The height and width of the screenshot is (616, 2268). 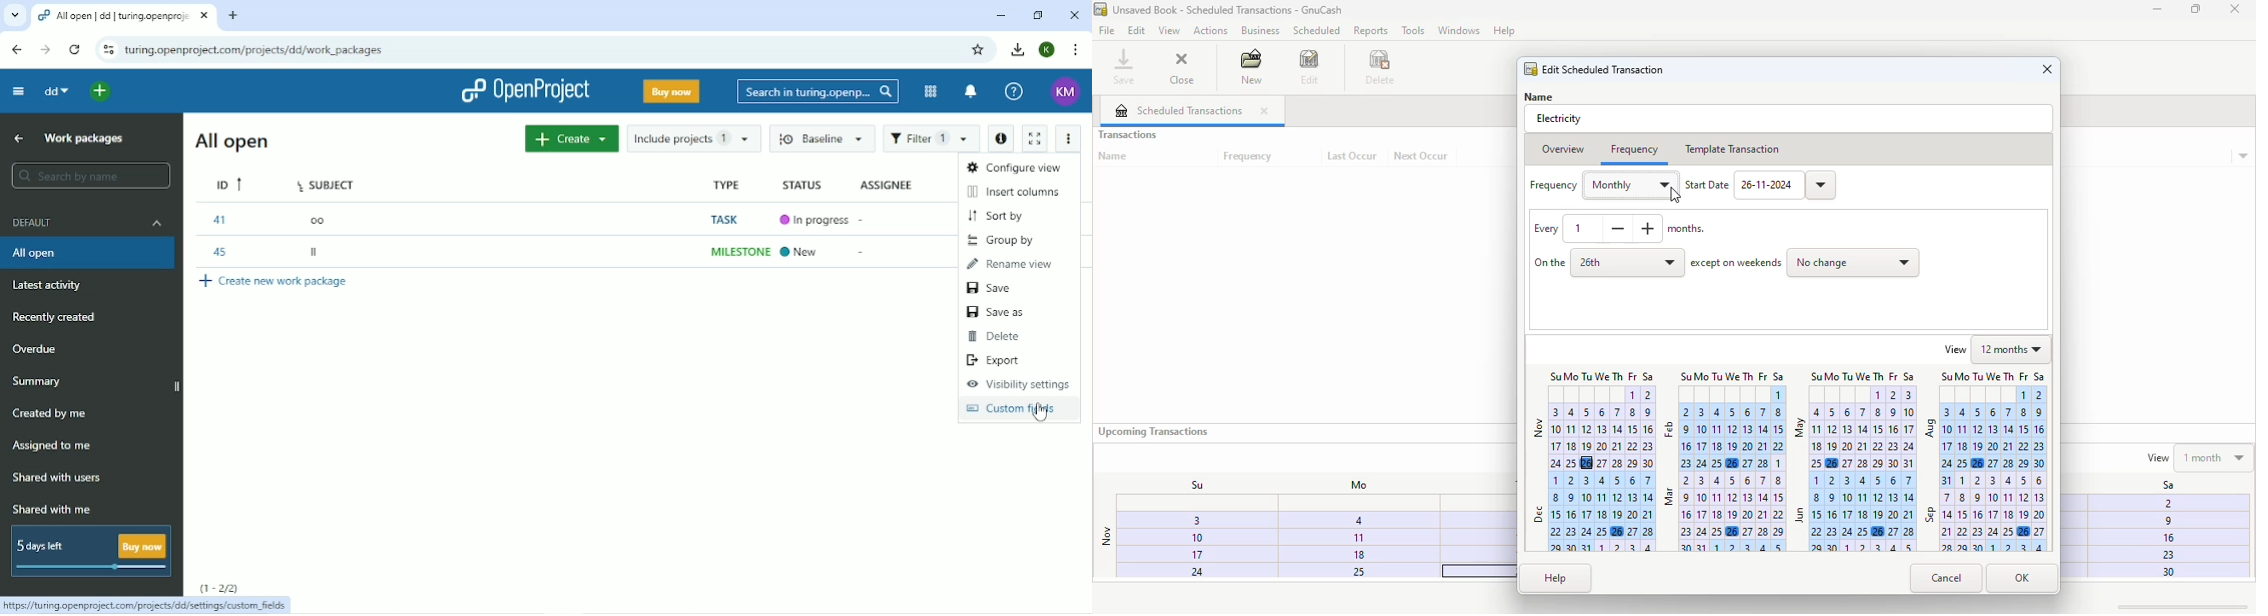 I want to click on Names, so click(x=1544, y=96).